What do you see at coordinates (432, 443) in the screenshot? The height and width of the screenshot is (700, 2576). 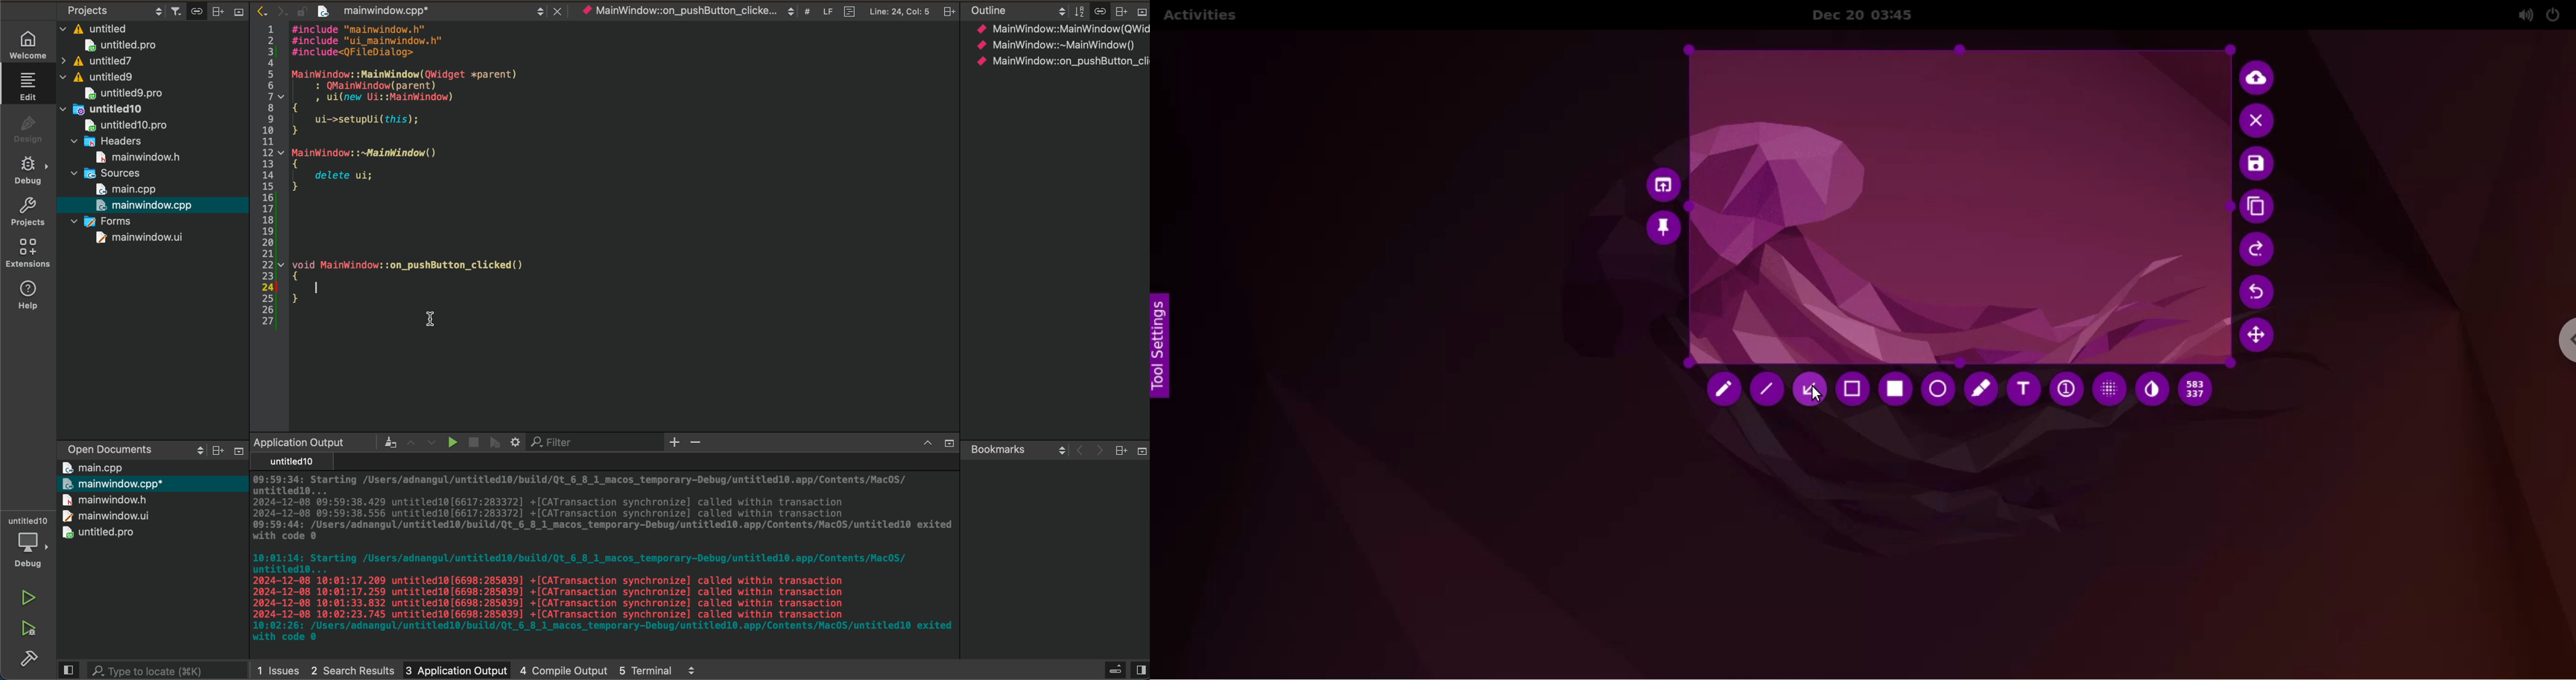 I see `down` at bounding box center [432, 443].